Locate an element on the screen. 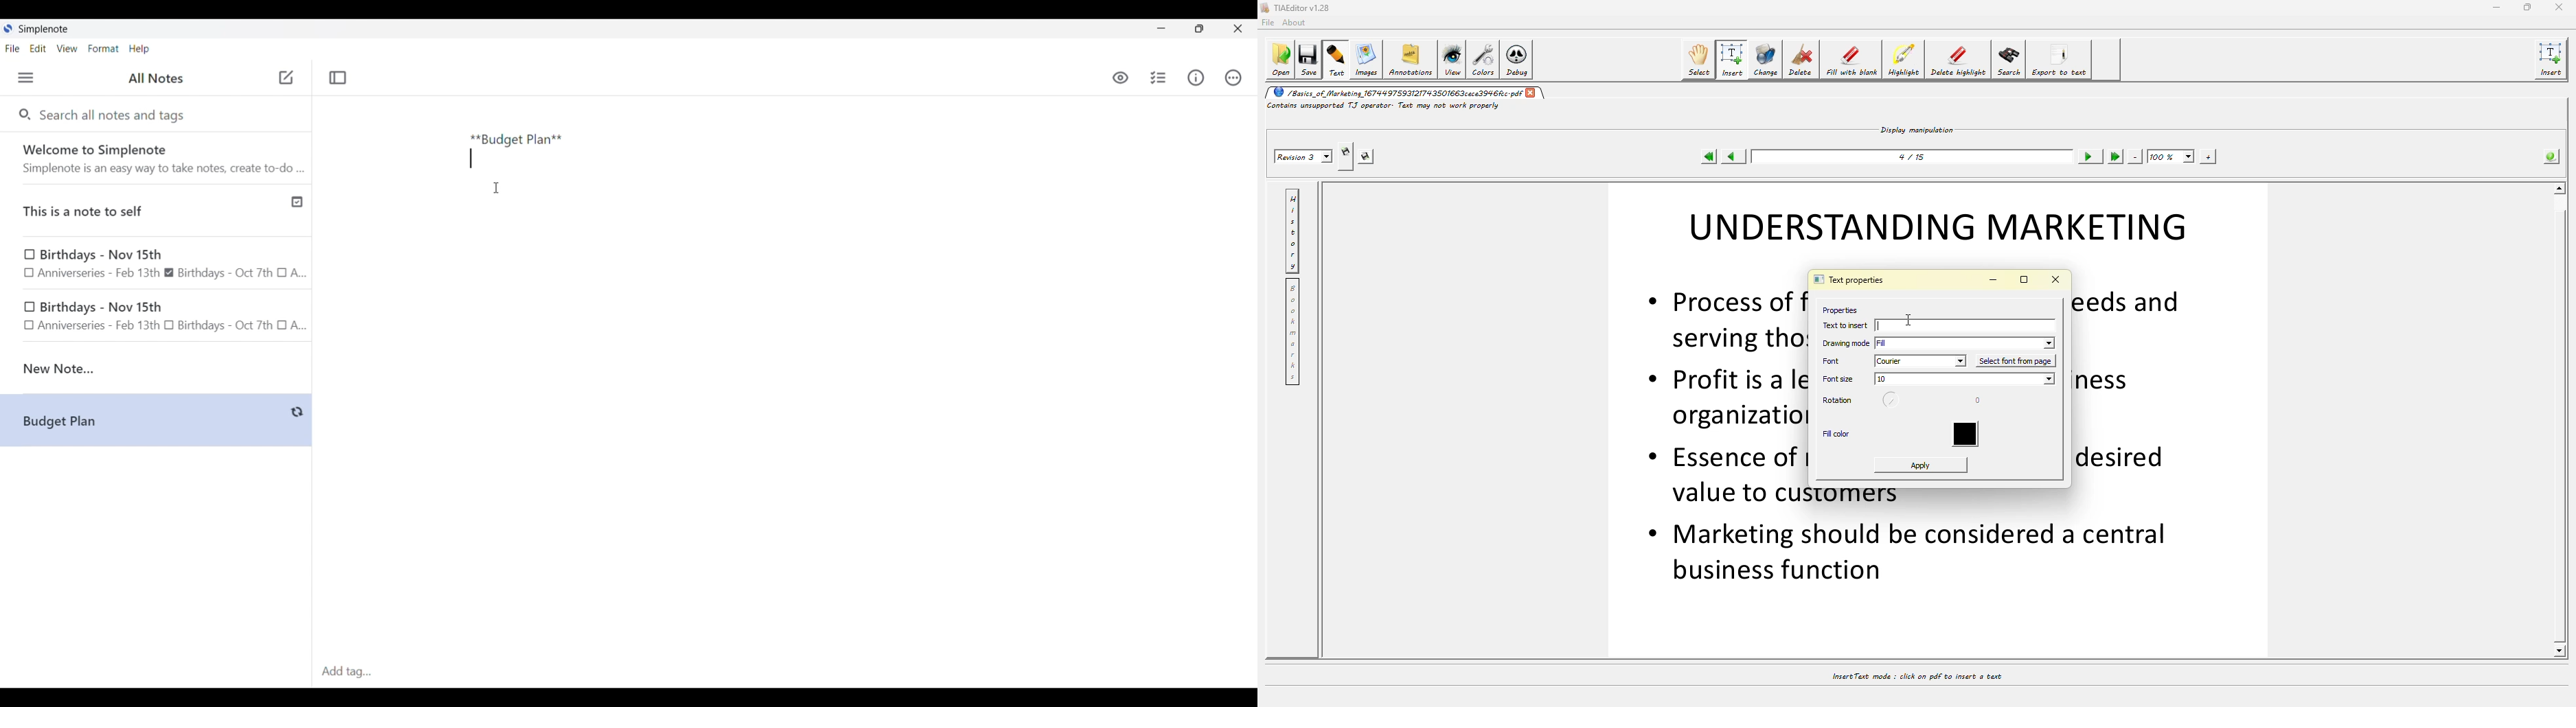 Image resolution: width=2576 pixels, height=728 pixels. Format menu is located at coordinates (103, 48).